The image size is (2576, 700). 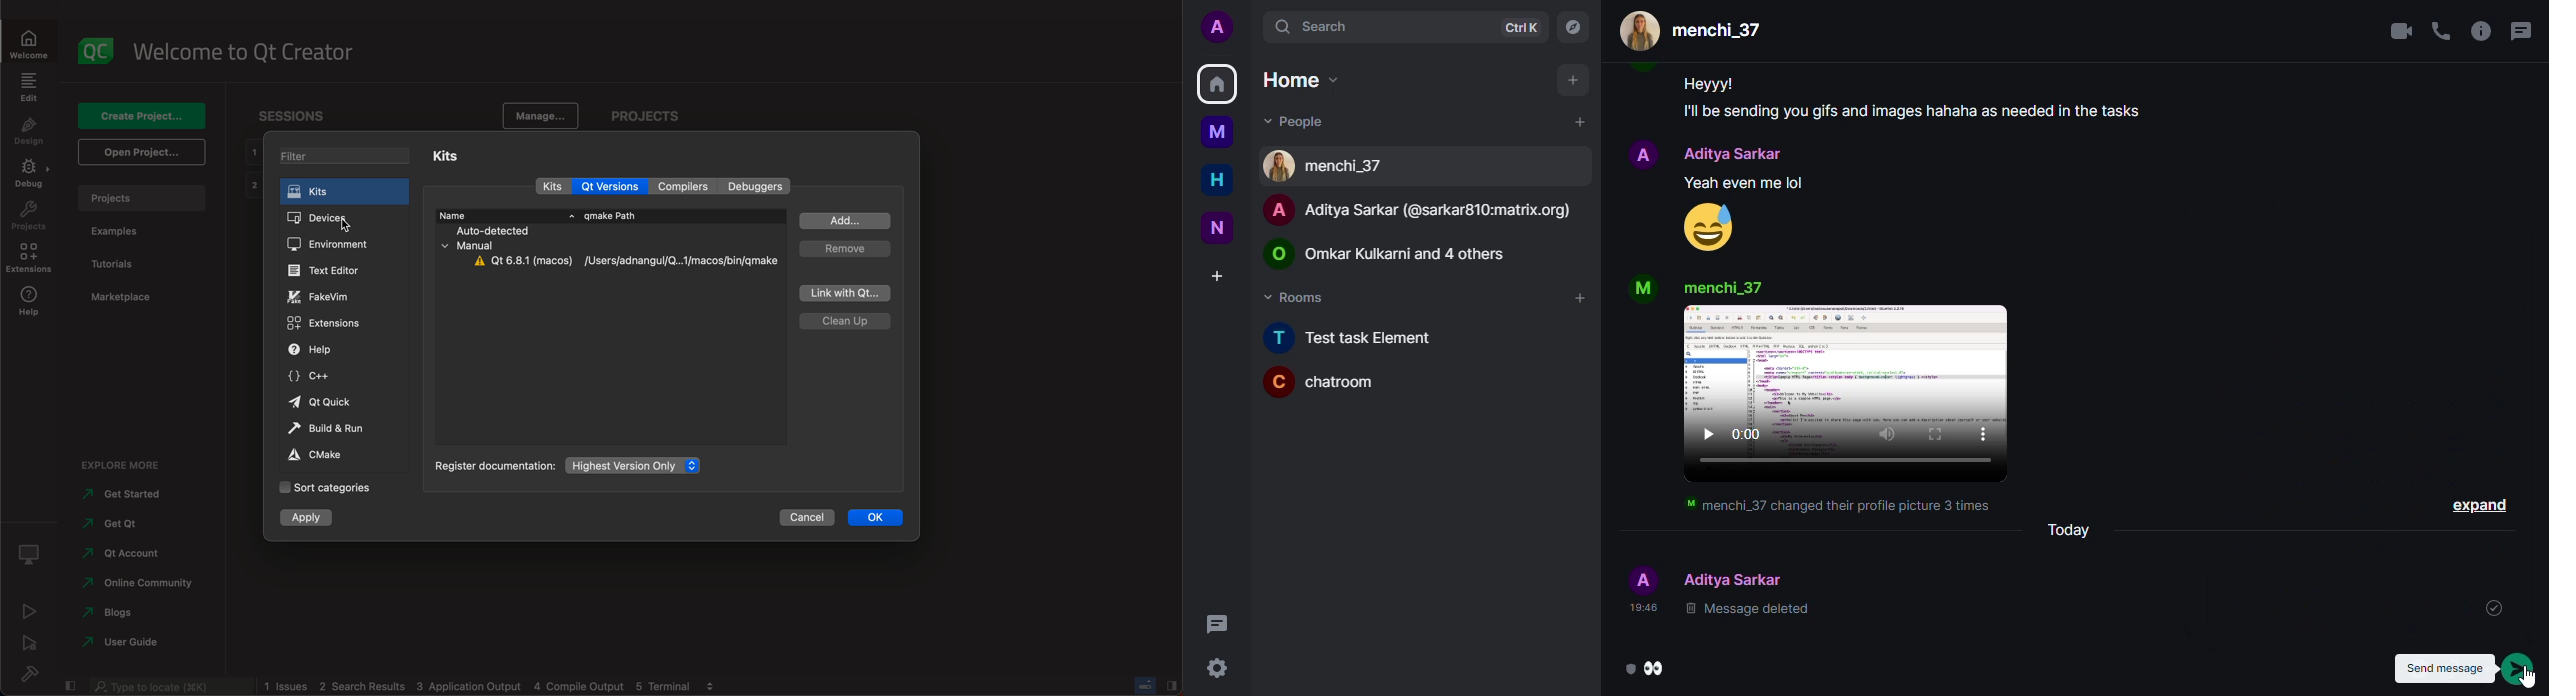 I want to click on message, so click(x=1749, y=182).